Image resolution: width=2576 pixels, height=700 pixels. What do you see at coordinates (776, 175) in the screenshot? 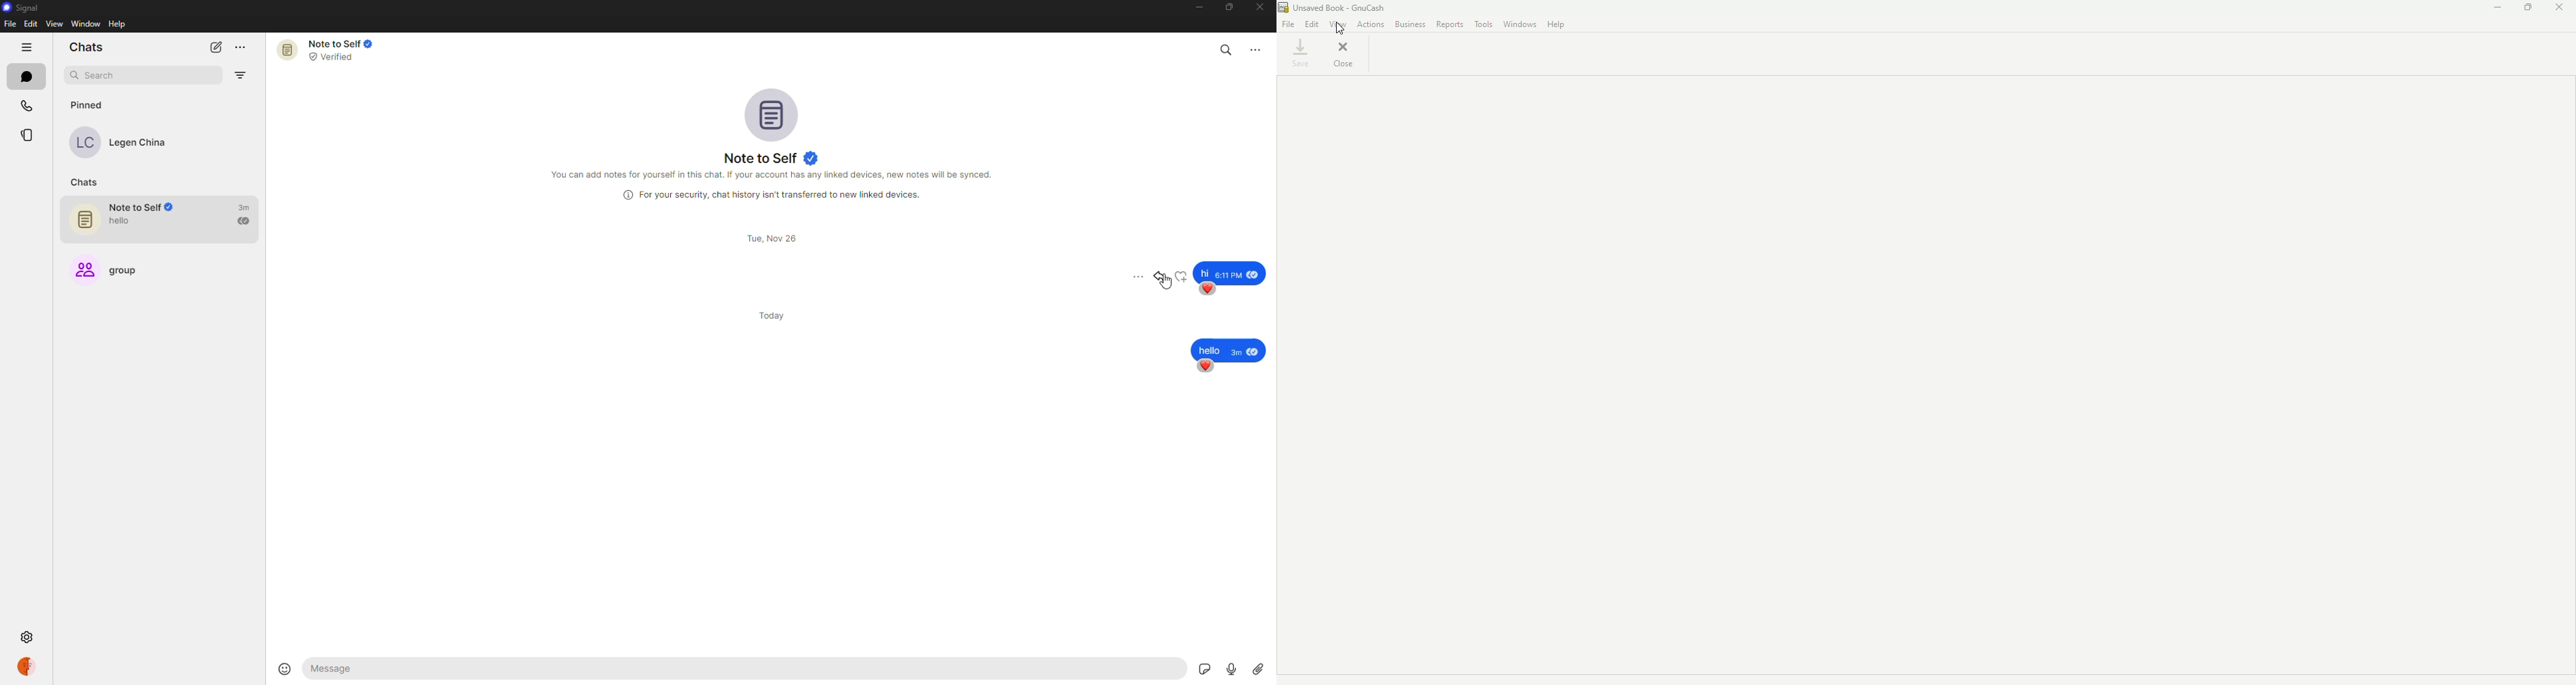
I see `info` at bounding box center [776, 175].